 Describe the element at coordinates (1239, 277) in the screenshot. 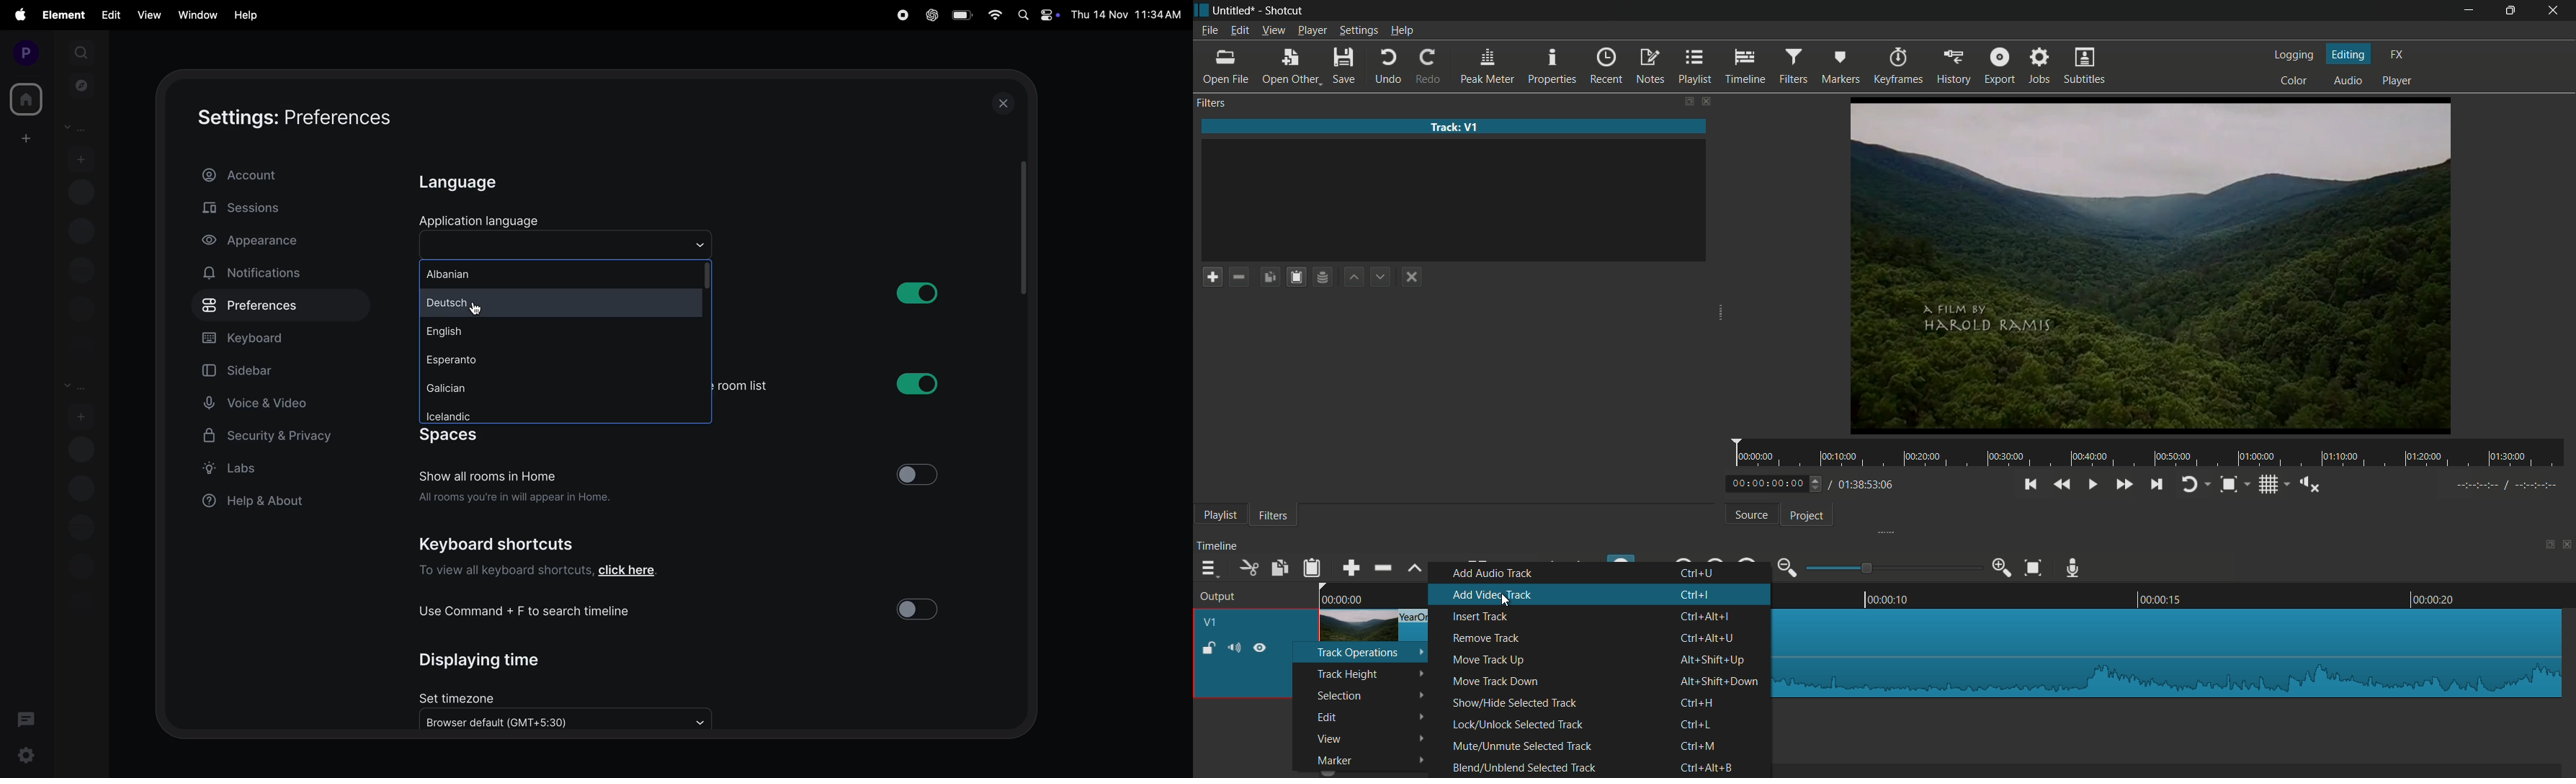

I see `remove a filter` at that location.